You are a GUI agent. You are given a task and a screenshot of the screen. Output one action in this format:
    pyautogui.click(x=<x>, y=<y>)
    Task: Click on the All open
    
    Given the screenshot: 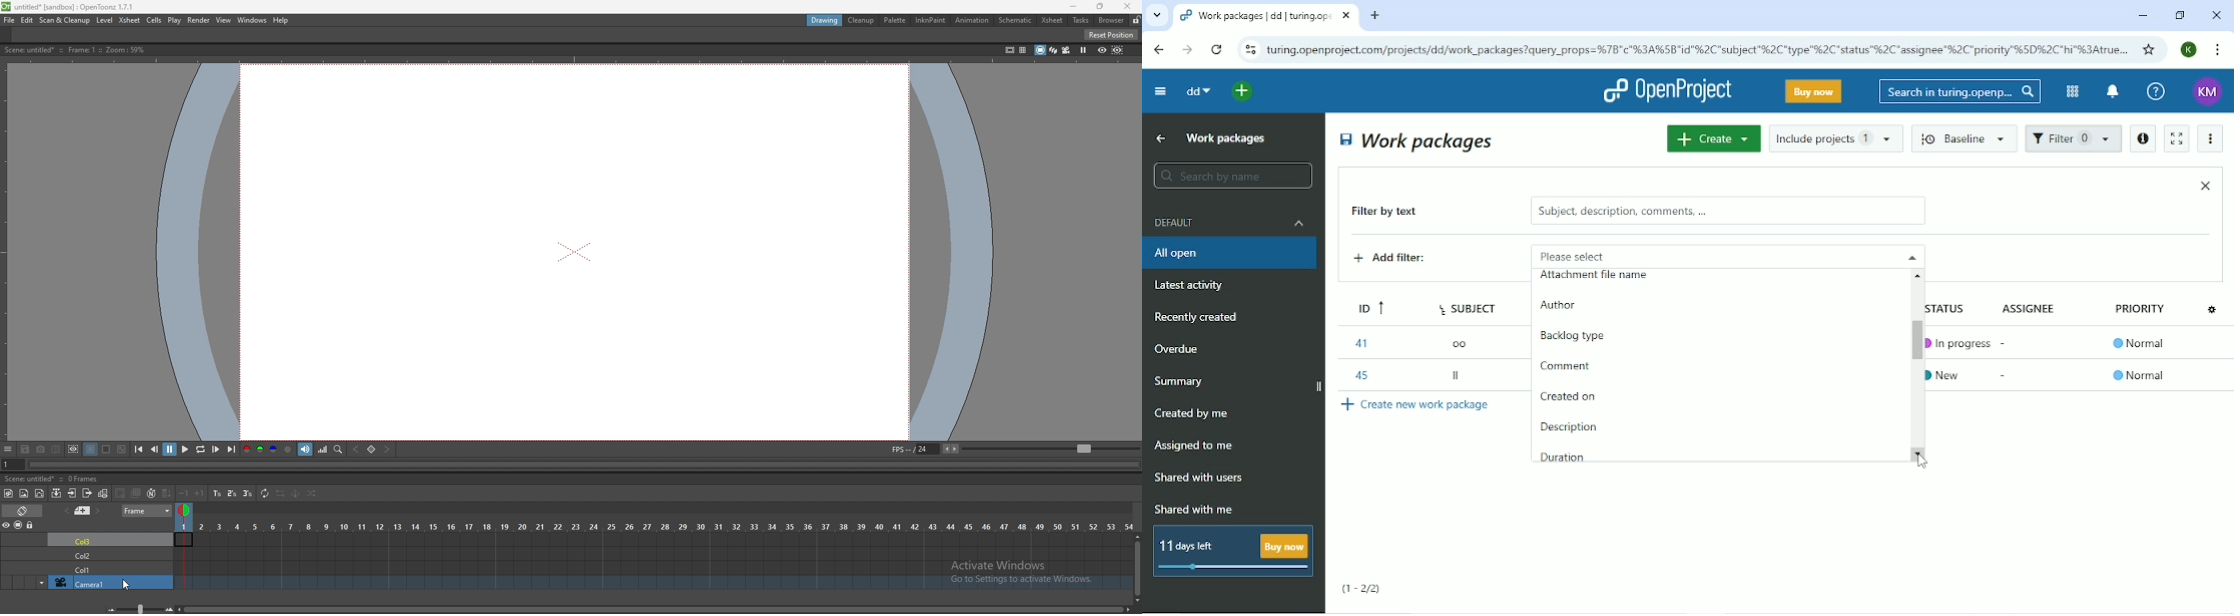 What is the action you would take?
    pyautogui.click(x=1232, y=253)
    